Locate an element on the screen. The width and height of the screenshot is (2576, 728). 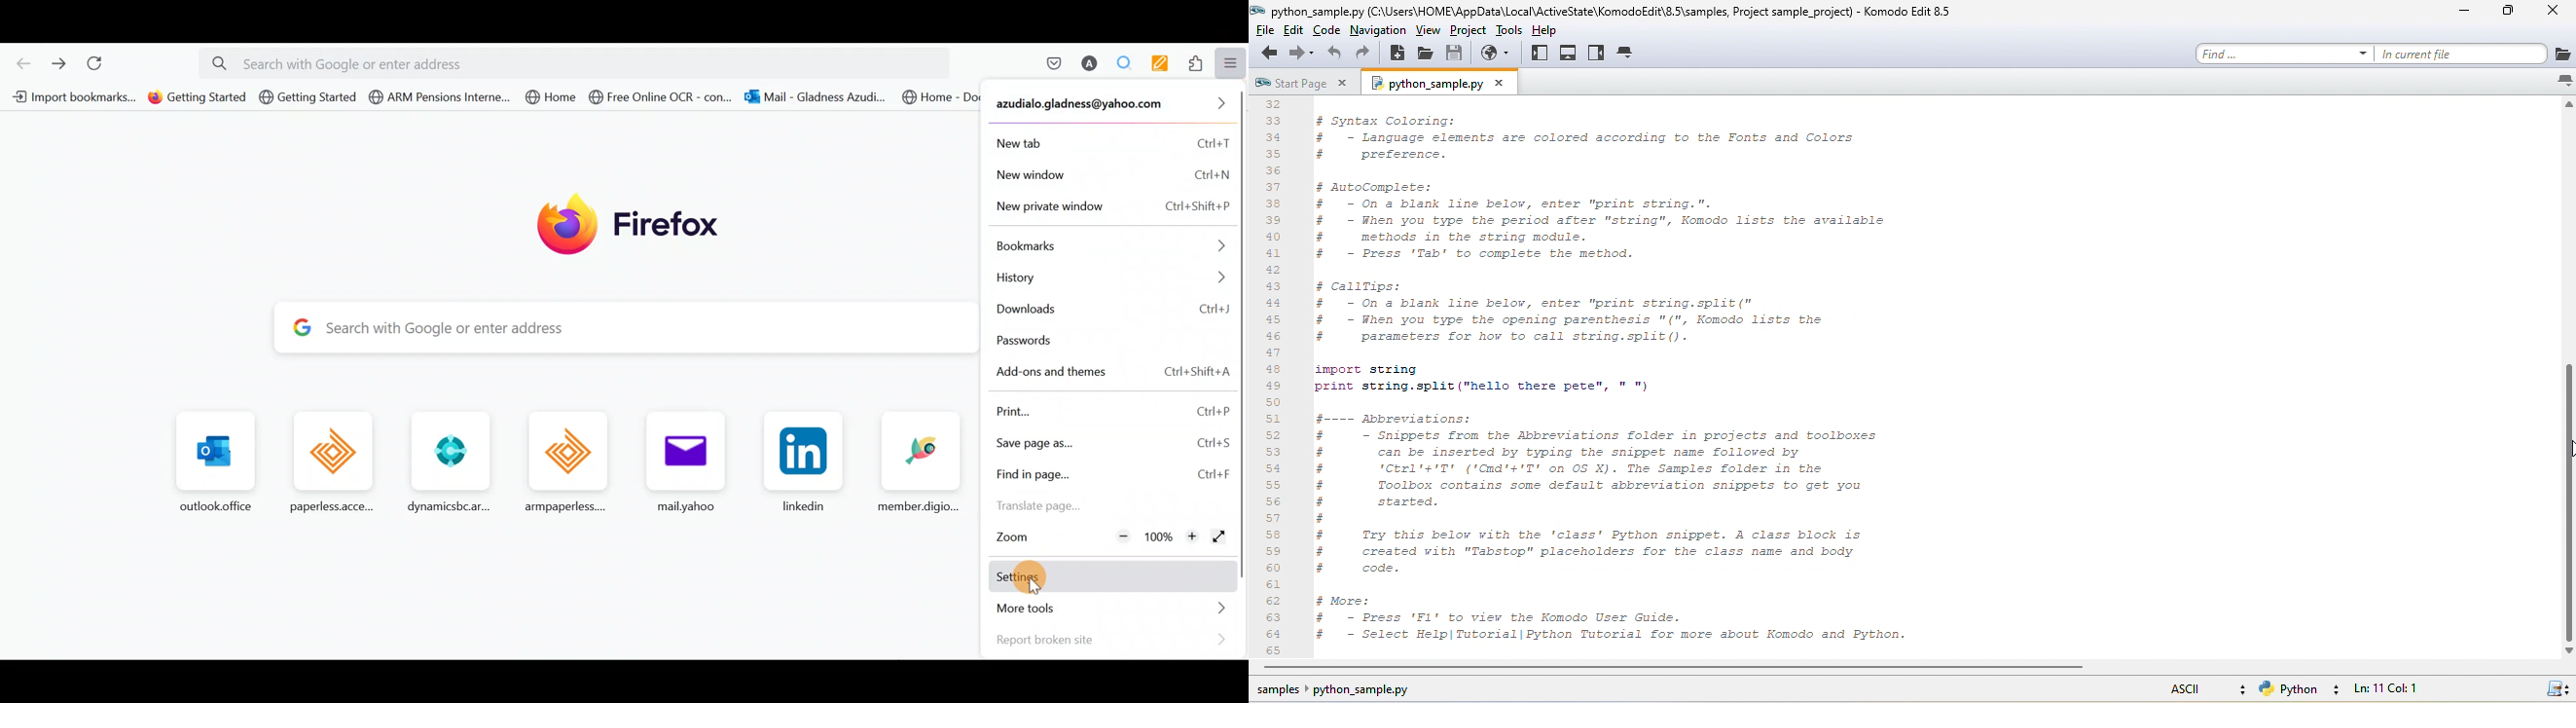
Zoom out is located at coordinates (1116, 538).